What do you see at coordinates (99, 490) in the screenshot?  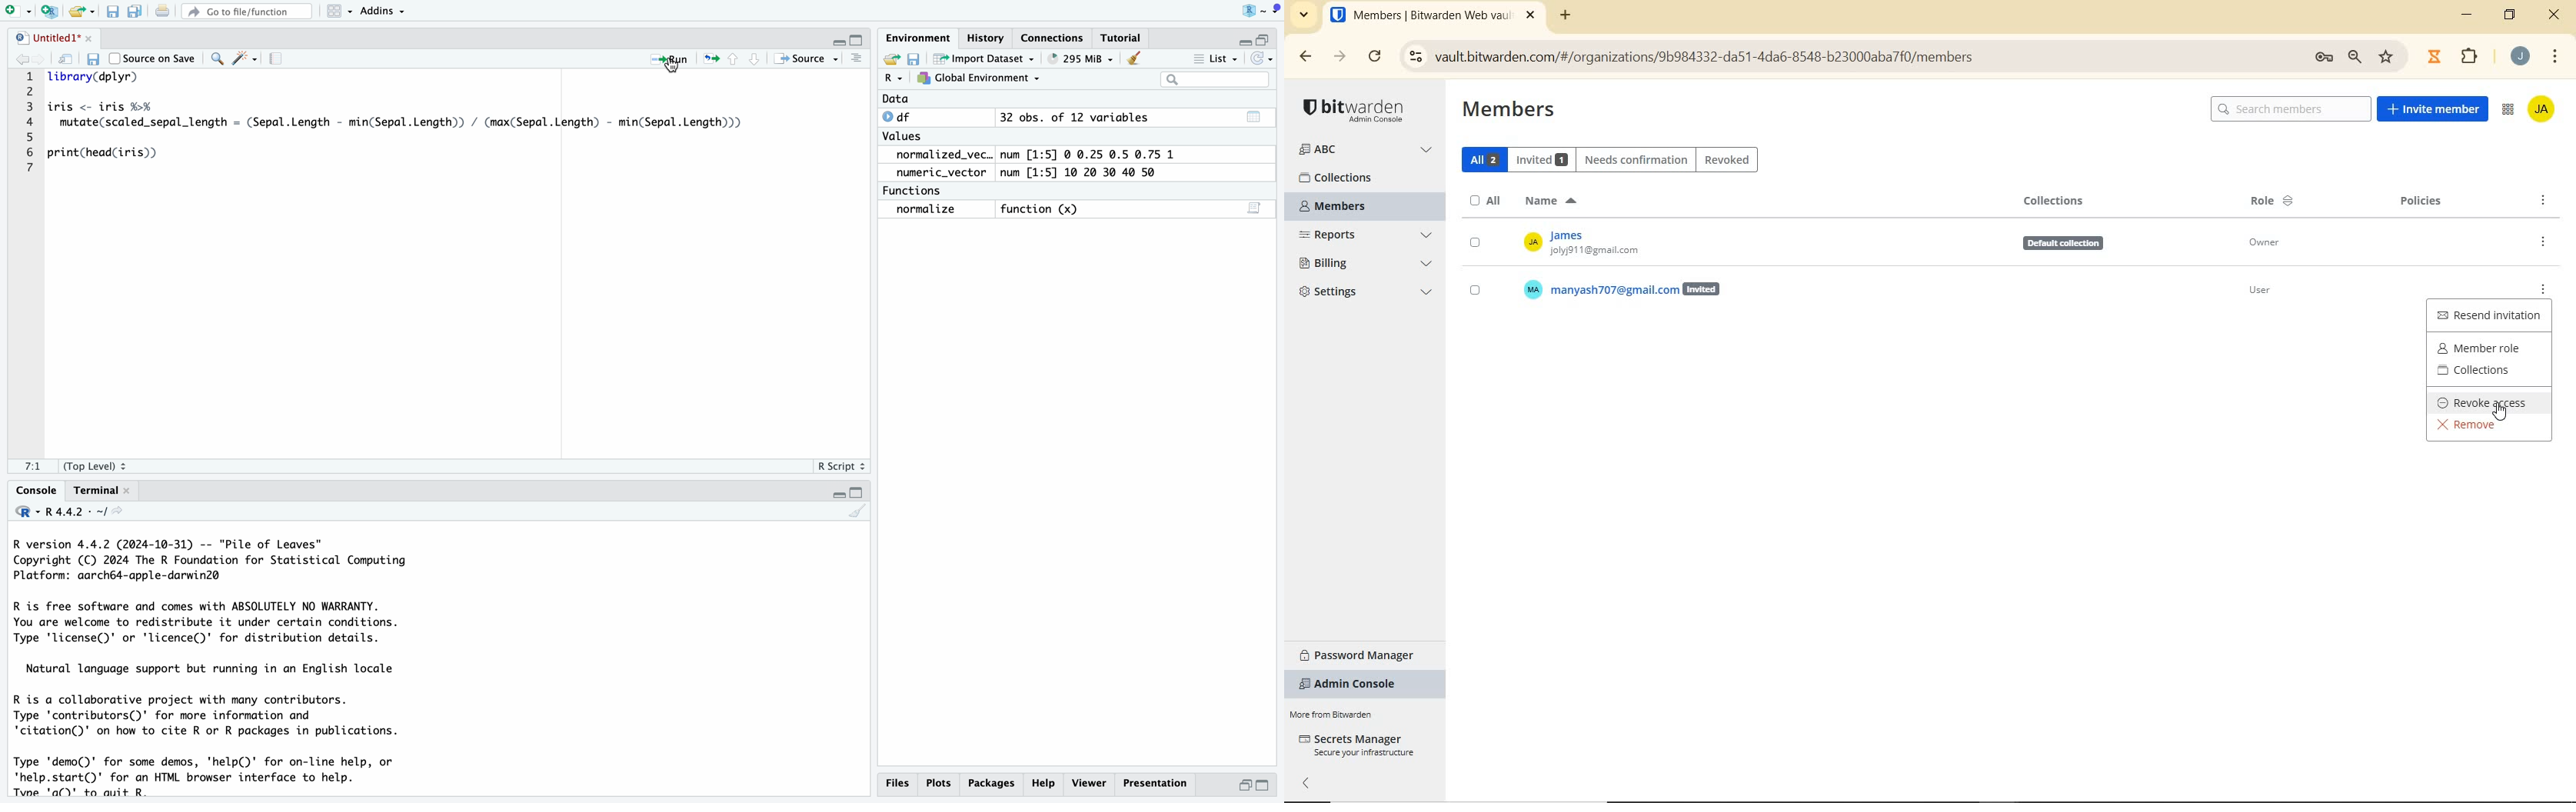 I see `Terminal` at bounding box center [99, 490].